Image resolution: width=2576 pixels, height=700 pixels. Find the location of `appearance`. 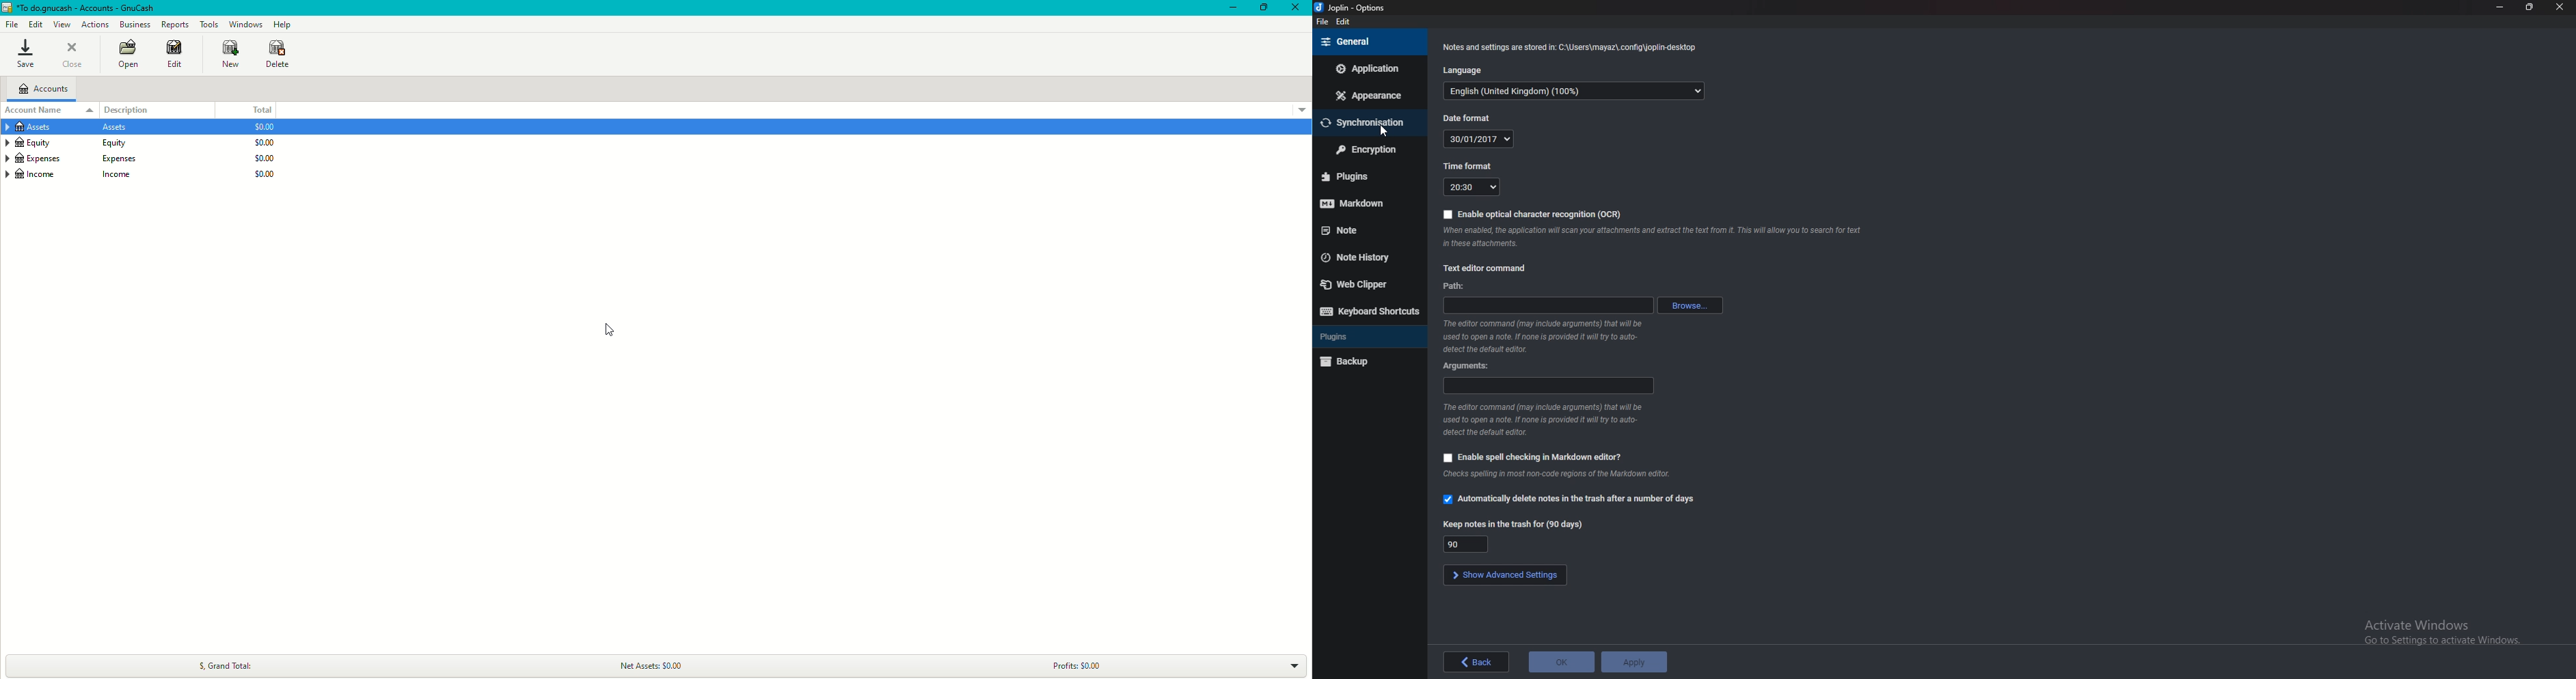

appearance is located at coordinates (1370, 95).